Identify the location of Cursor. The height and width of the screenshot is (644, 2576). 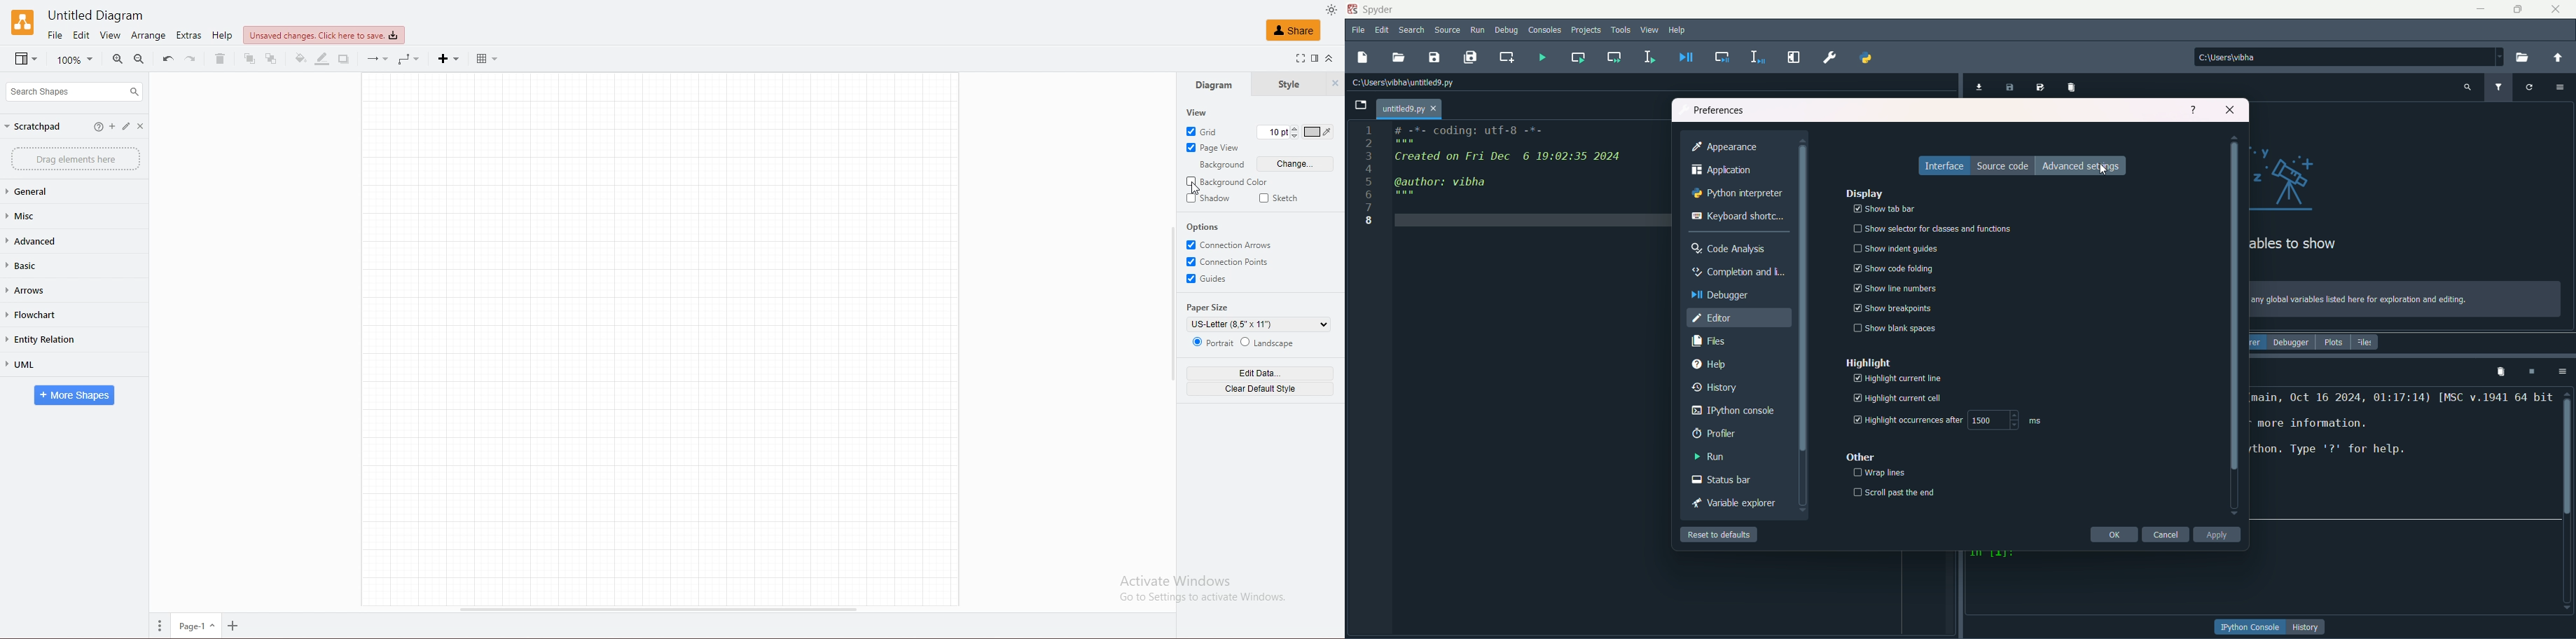
(2106, 171).